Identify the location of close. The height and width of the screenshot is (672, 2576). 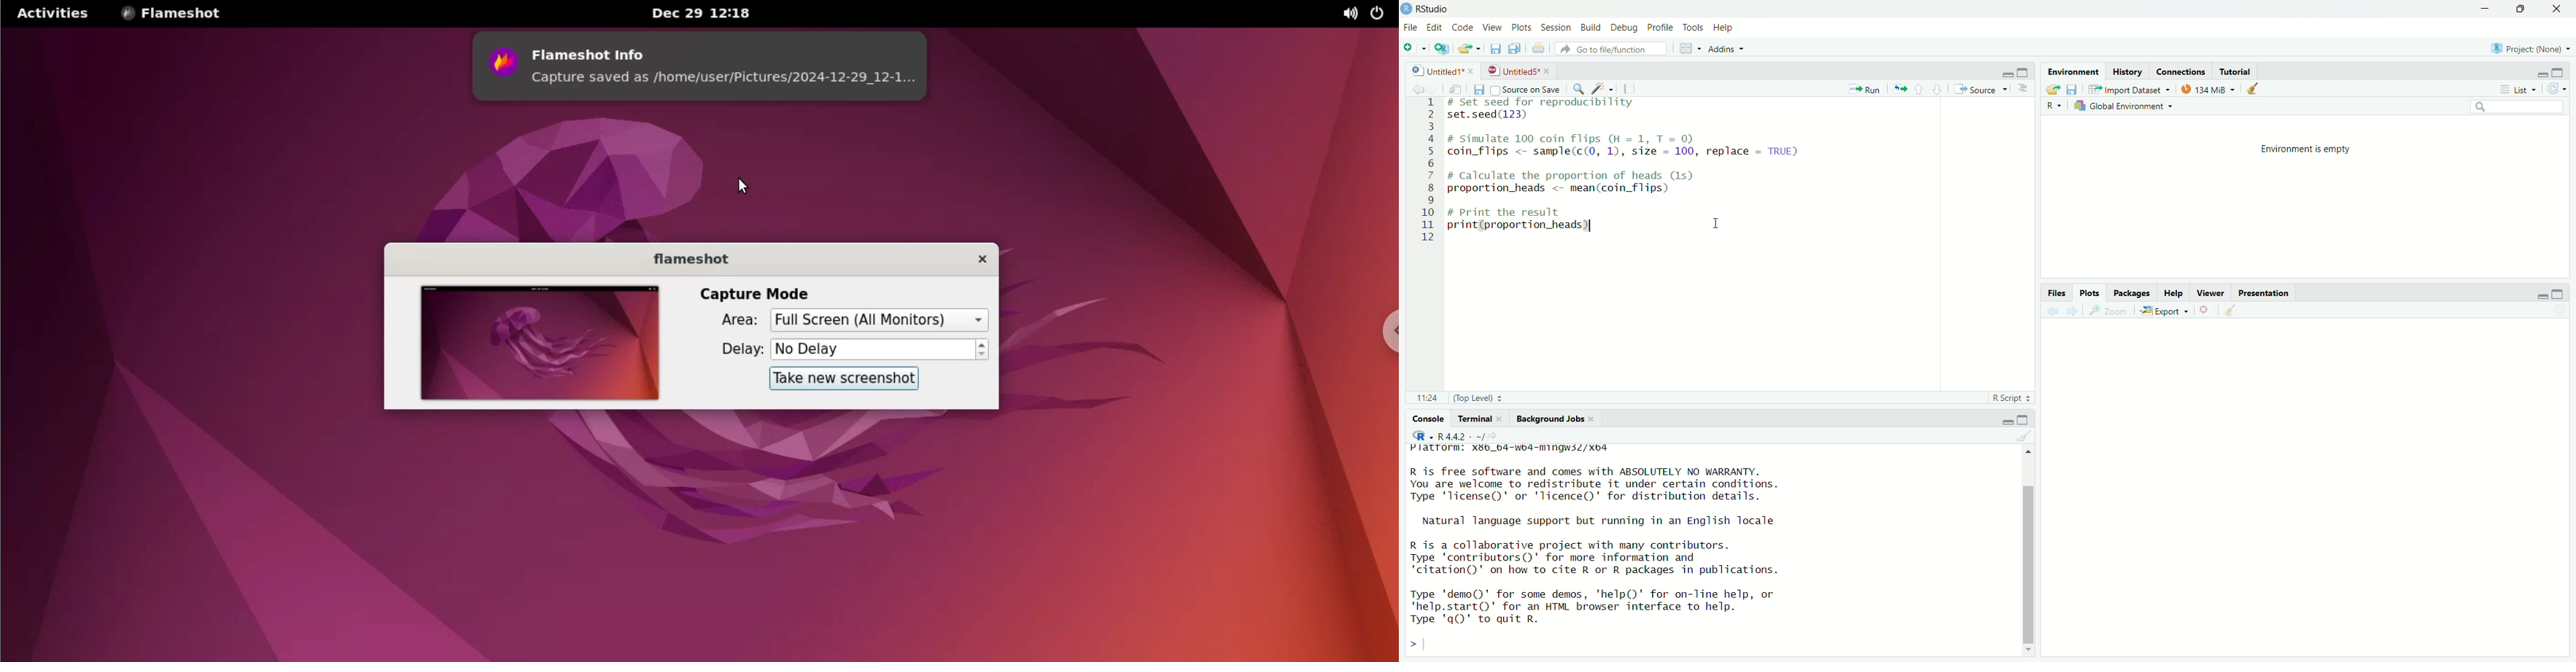
(2558, 7).